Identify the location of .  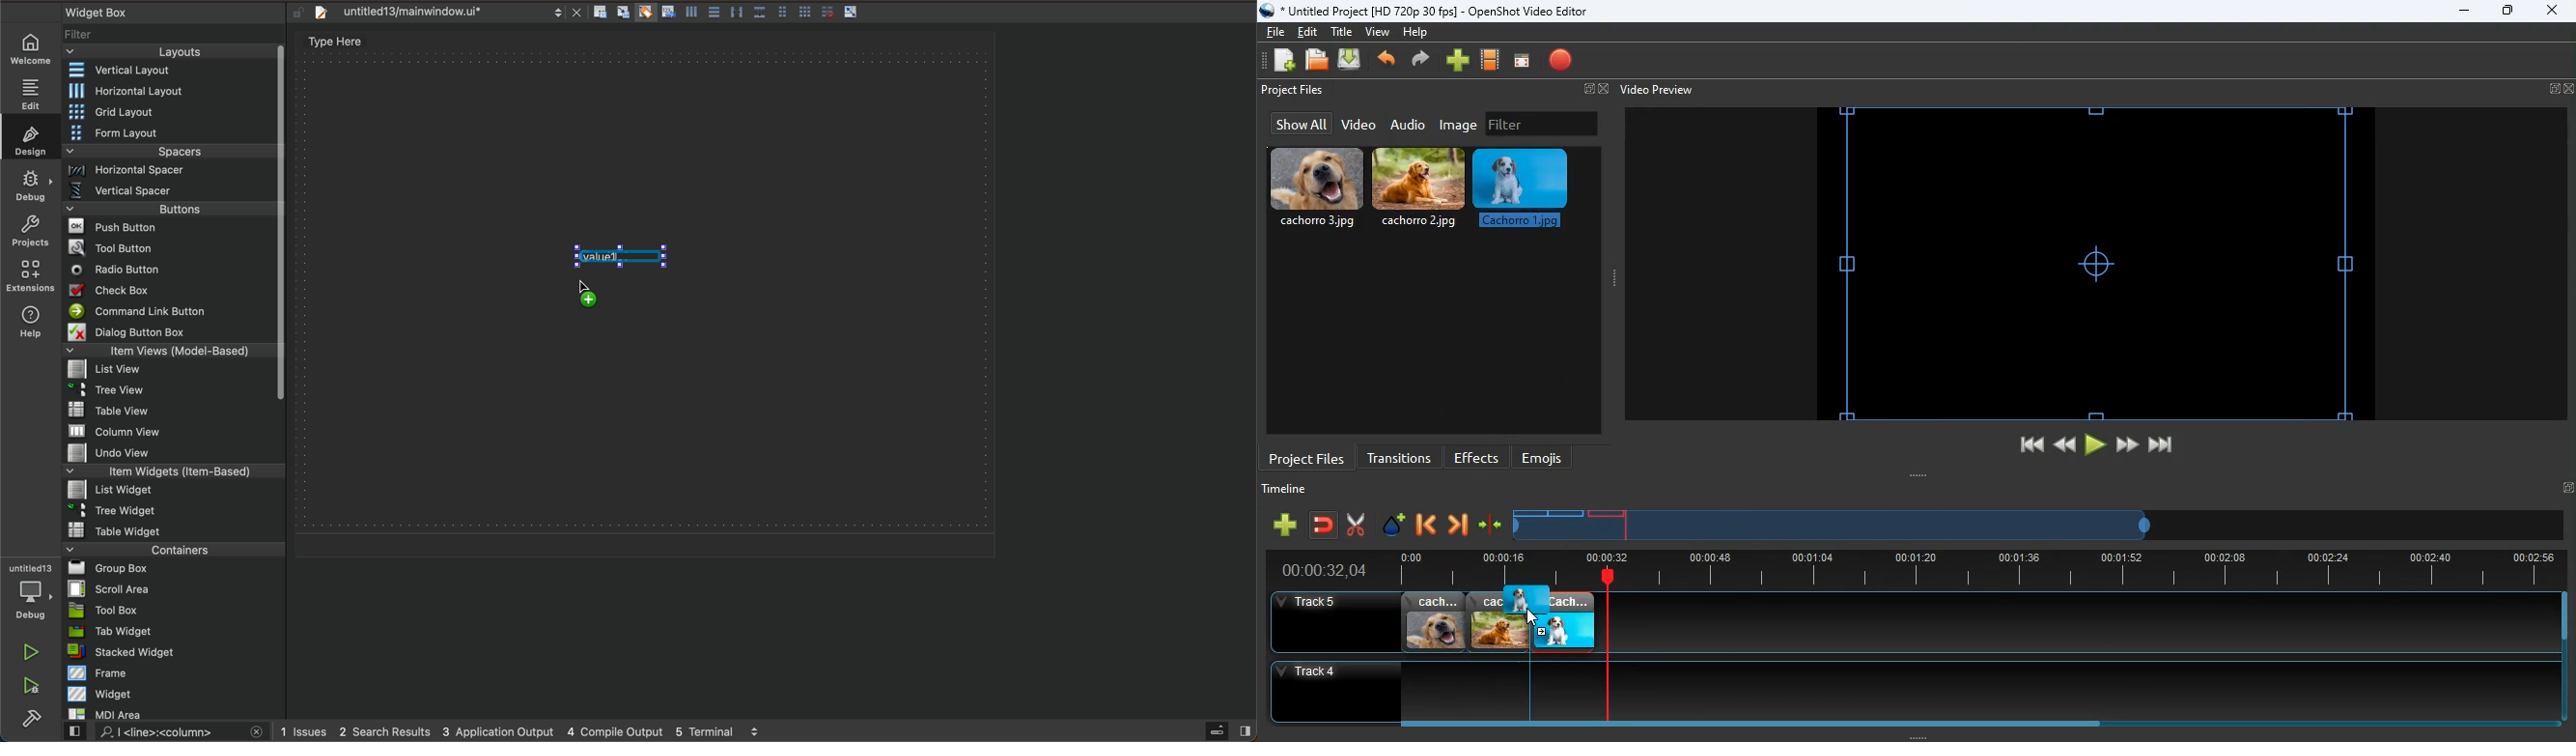
(171, 134).